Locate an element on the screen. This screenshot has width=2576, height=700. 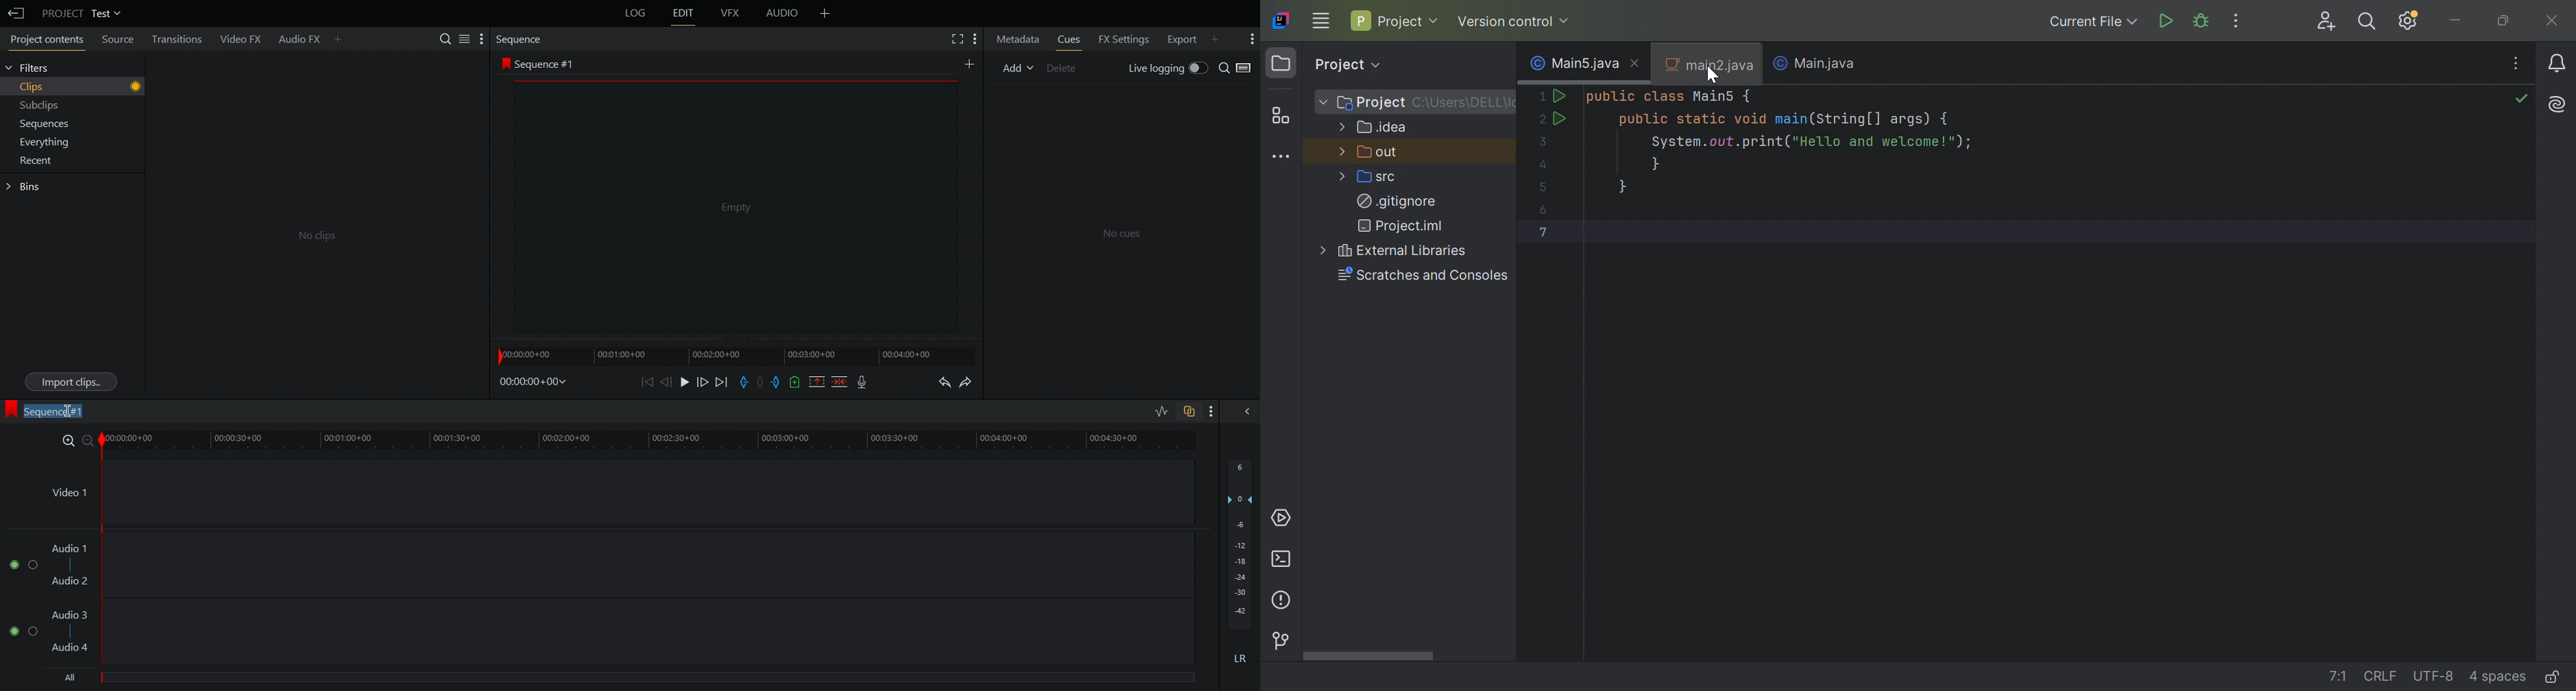
Everything is located at coordinates (41, 142).